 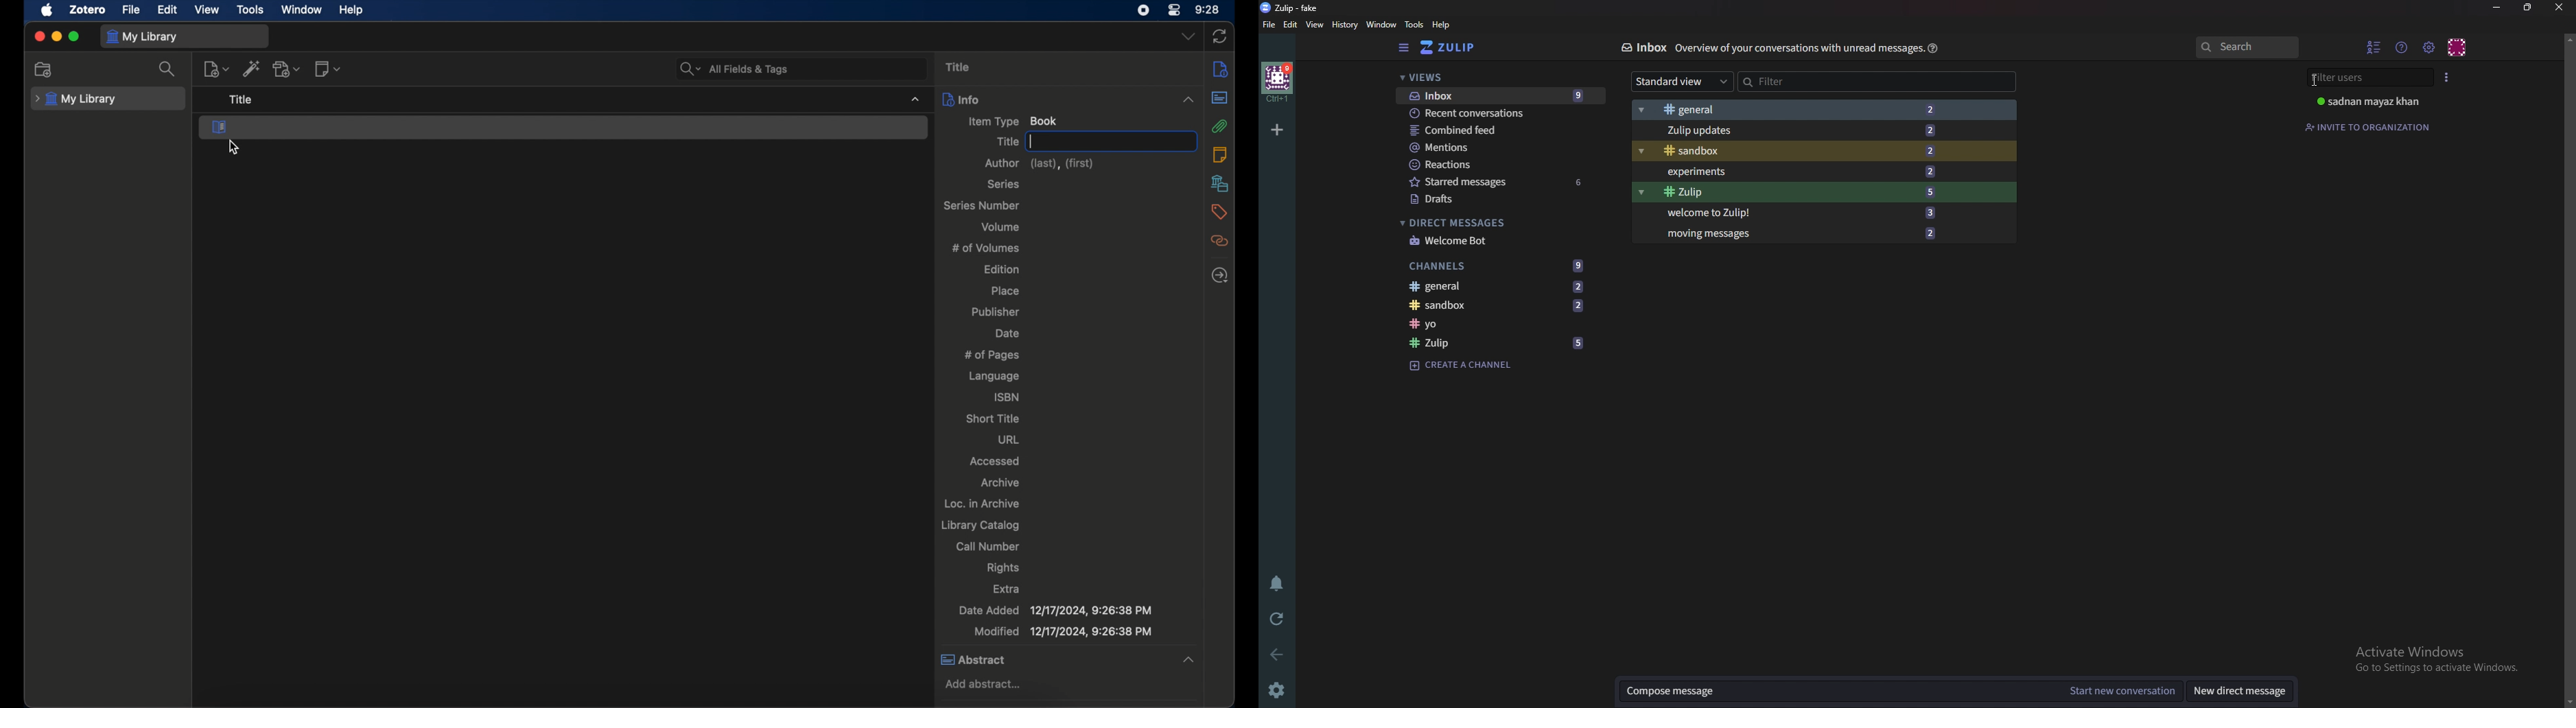 I want to click on new collection, so click(x=43, y=69).